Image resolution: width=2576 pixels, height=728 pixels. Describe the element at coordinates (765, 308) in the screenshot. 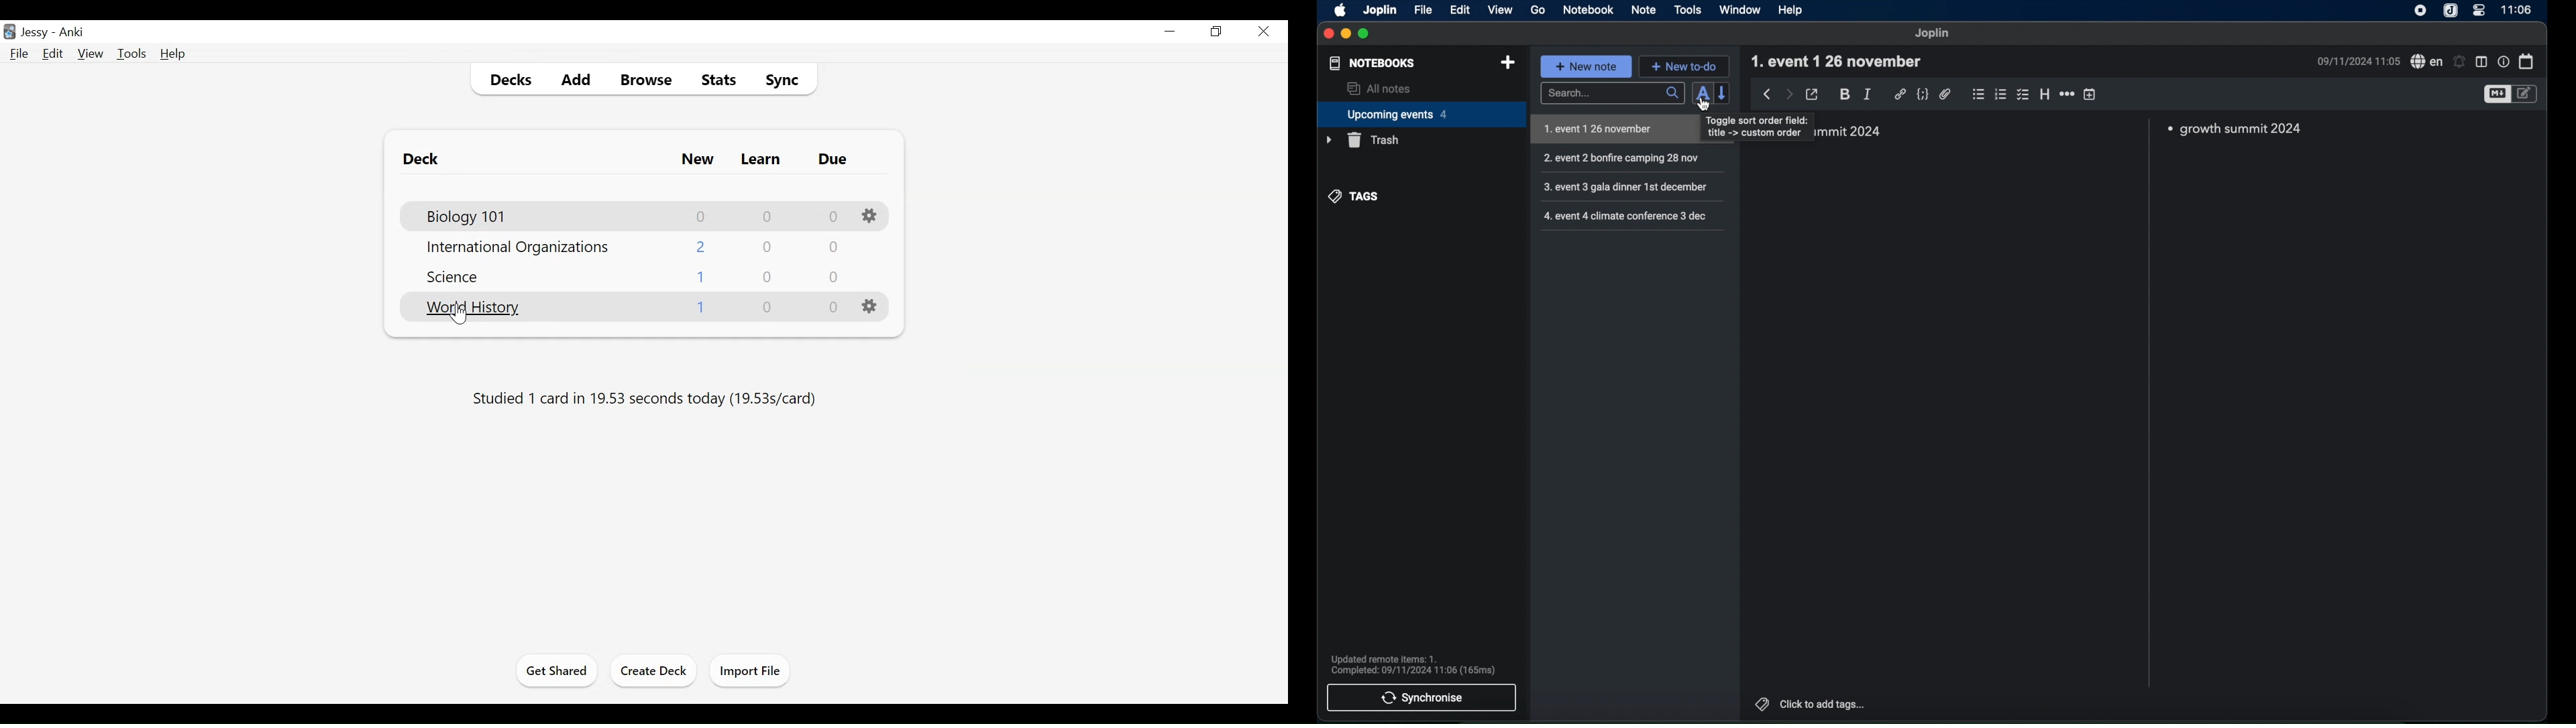

I see `Learn Cards Count` at that location.